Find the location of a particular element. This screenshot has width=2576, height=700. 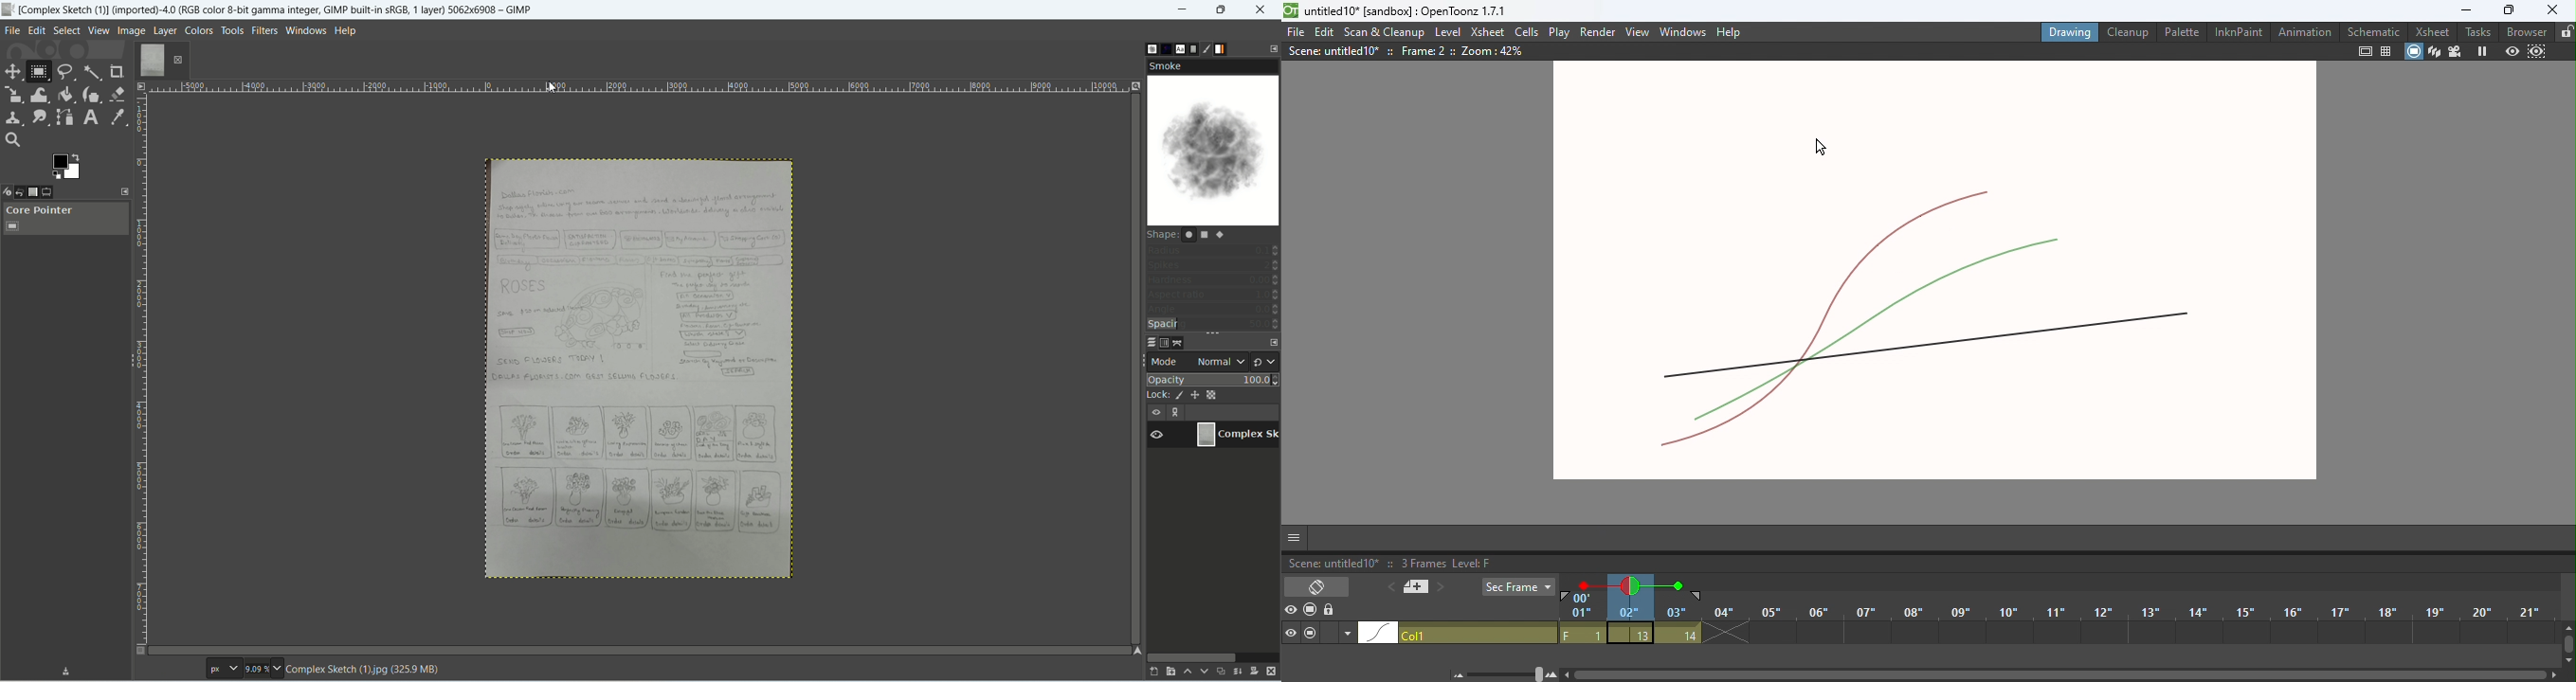

lock alpha channel is located at coordinates (1212, 396).